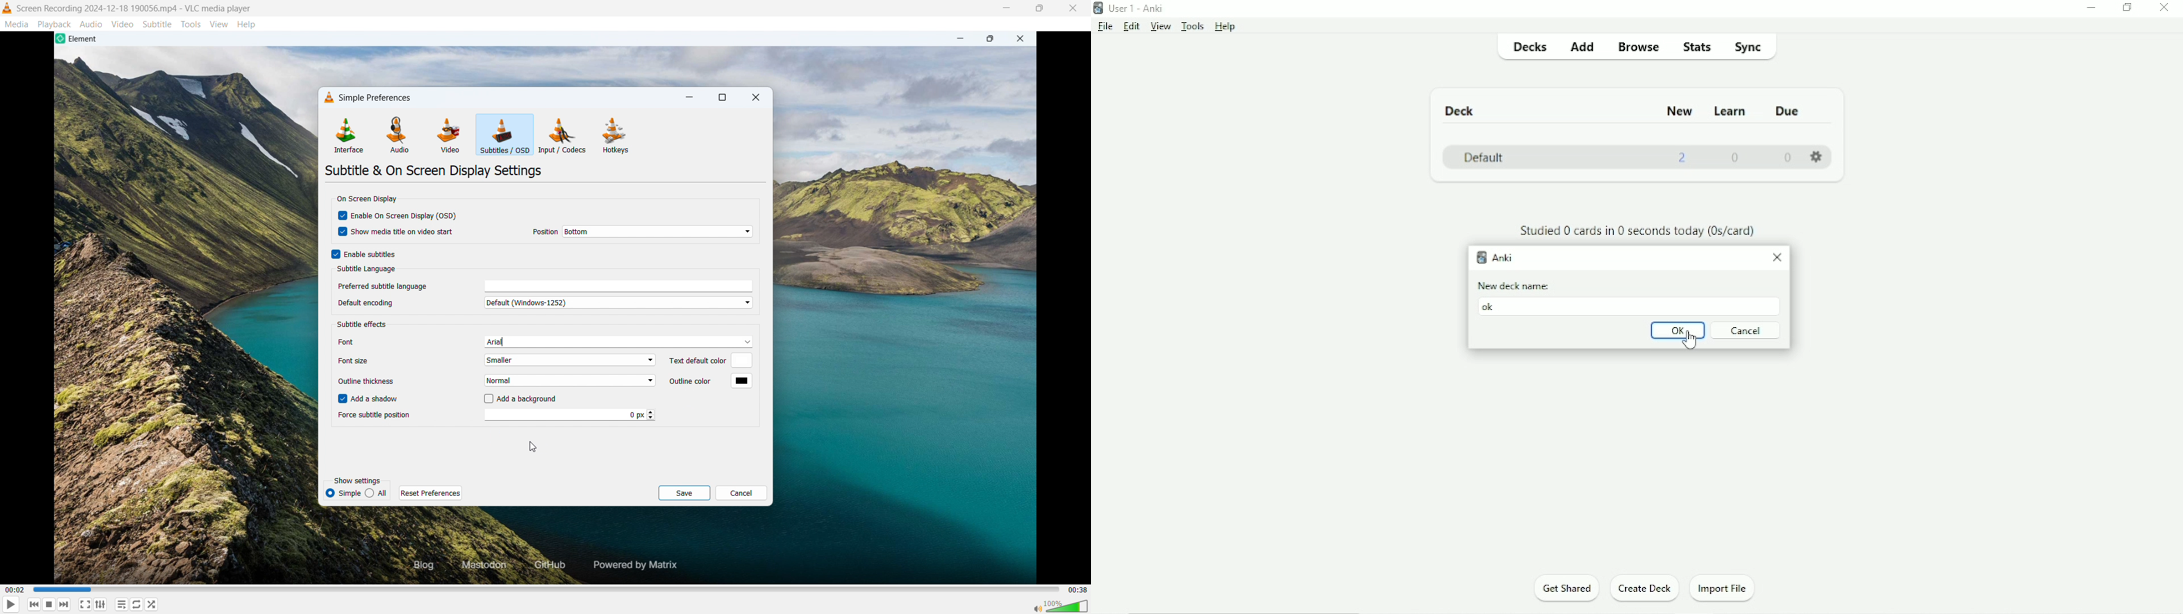  I want to click on outline color, so click(742, 381).